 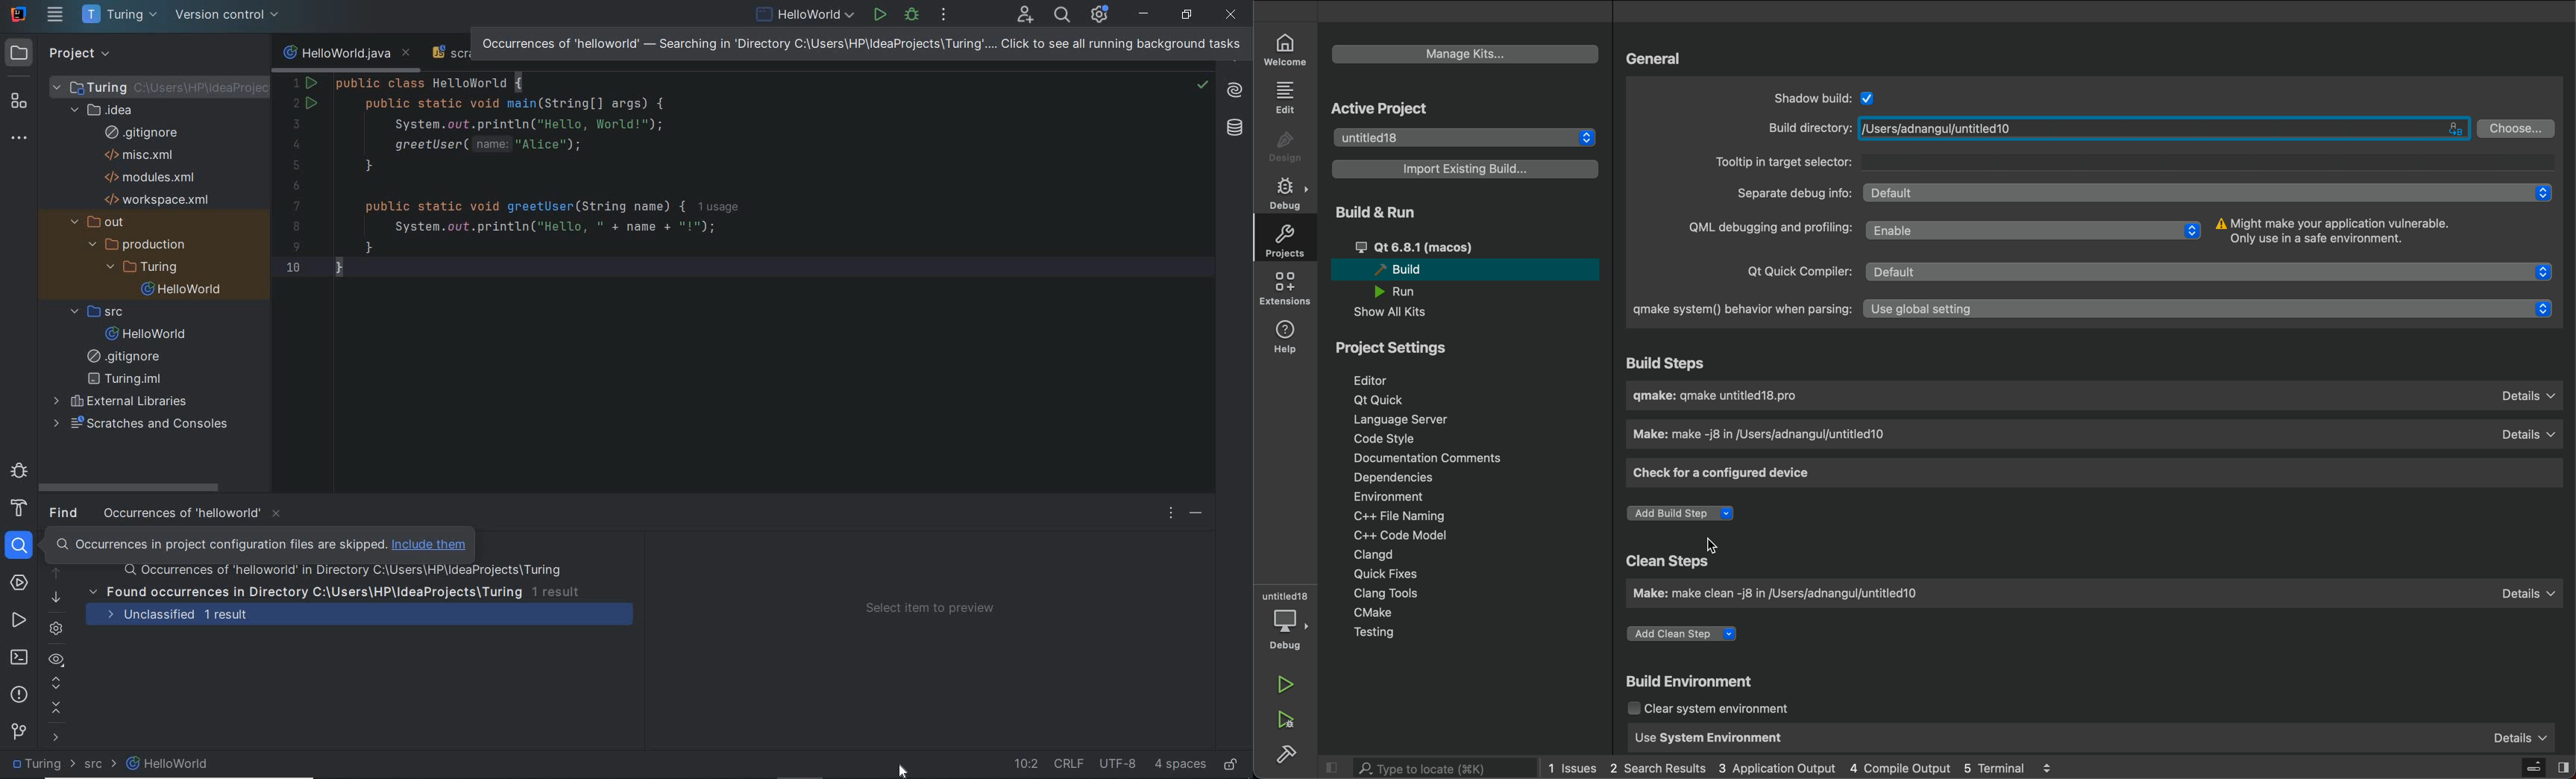 What do you see at coordinates (2209, 193) in the screenshot?
I see `Default` at bounding box center [2209, 193].